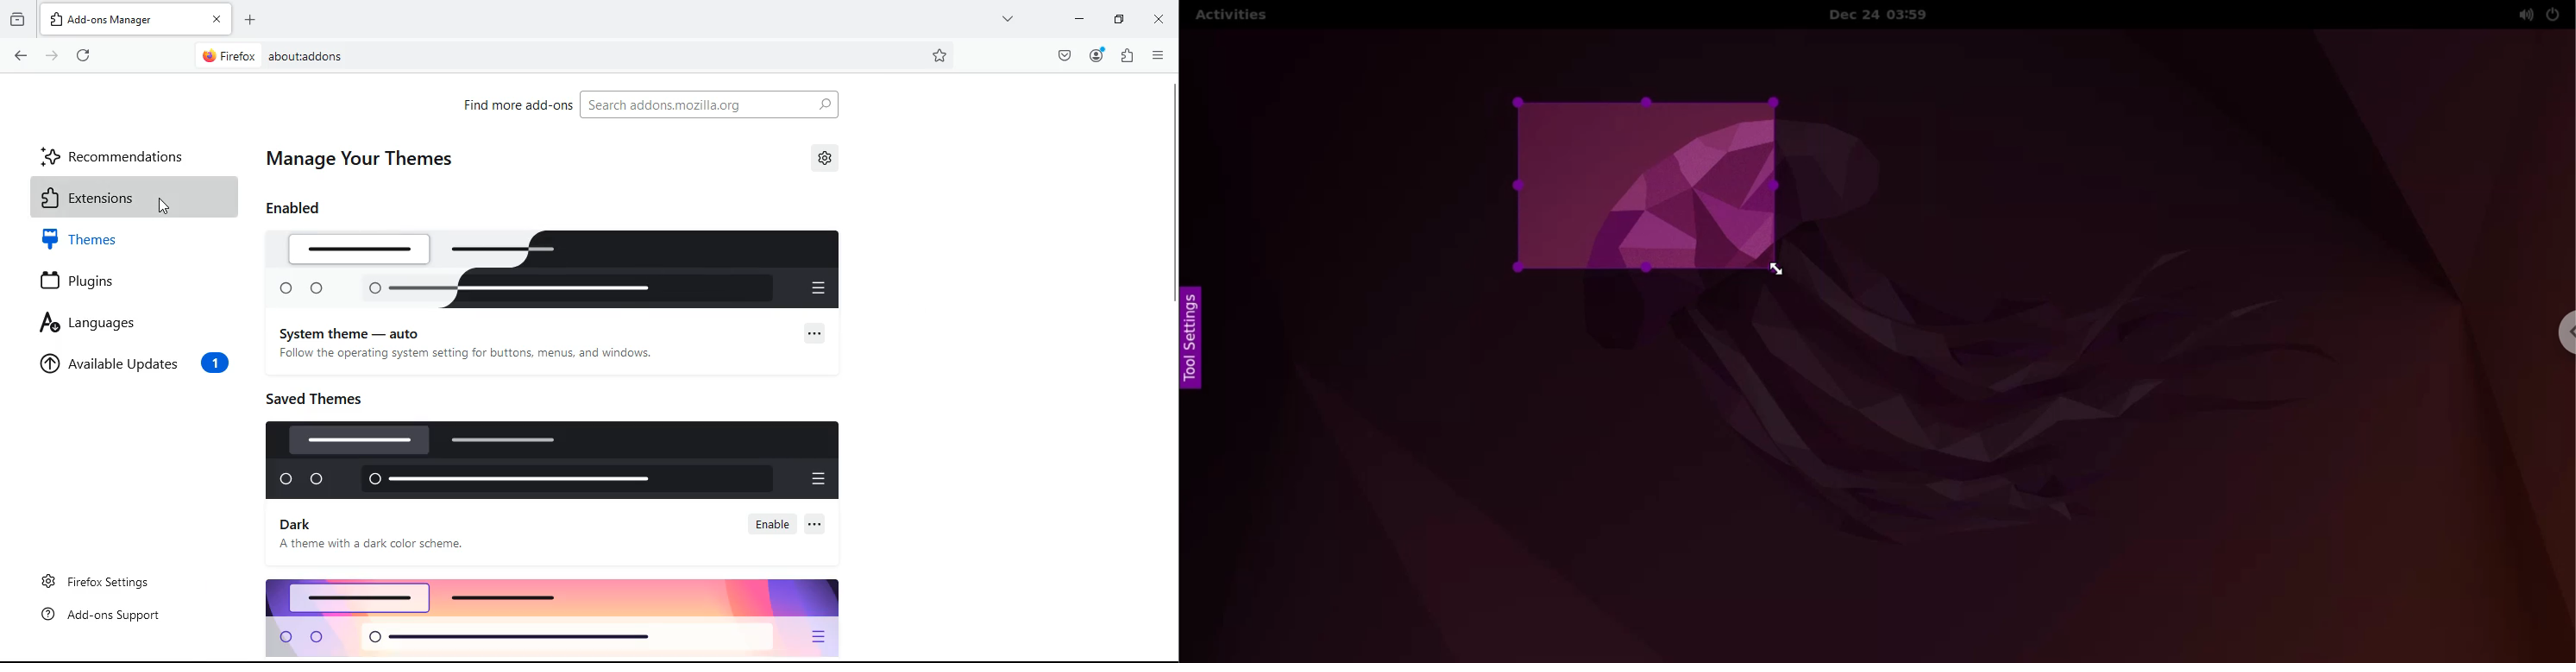  Describe the element at coordinates (129, 279) in the screenshot. I see `plugins` at that location.